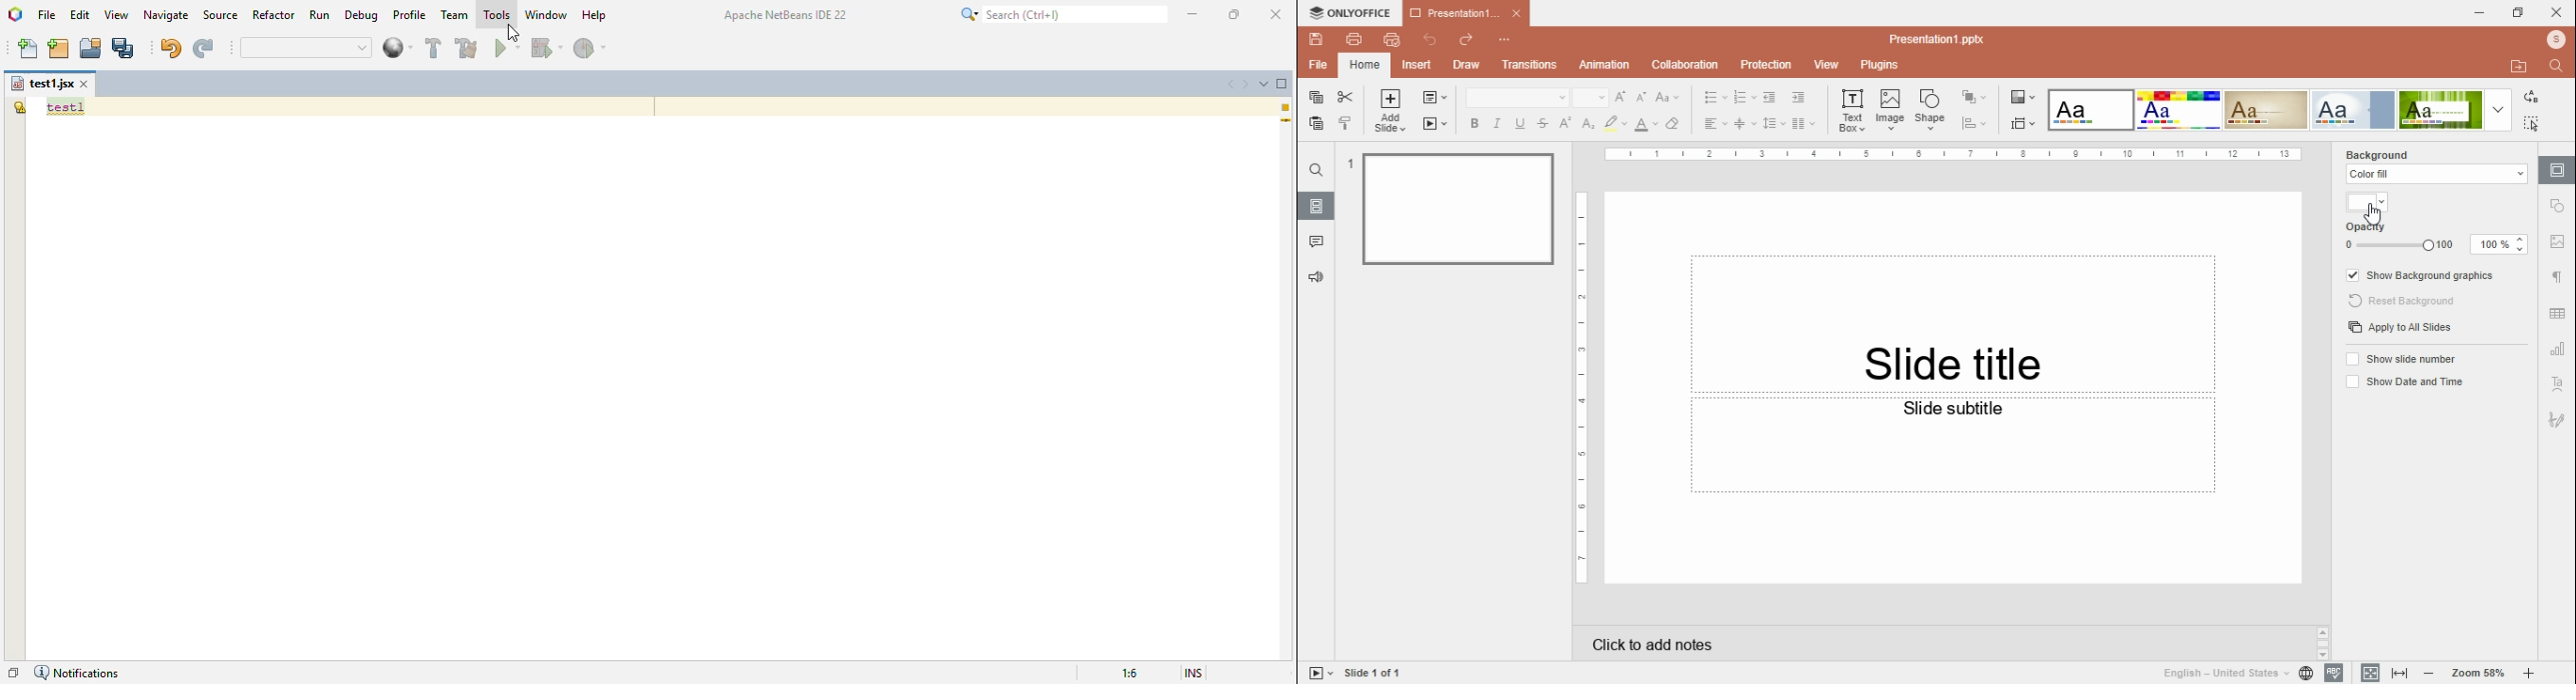 Image resolution: width=2576 pixels, height=700 pixels. I want to click on image settings, so click(2561, 240).